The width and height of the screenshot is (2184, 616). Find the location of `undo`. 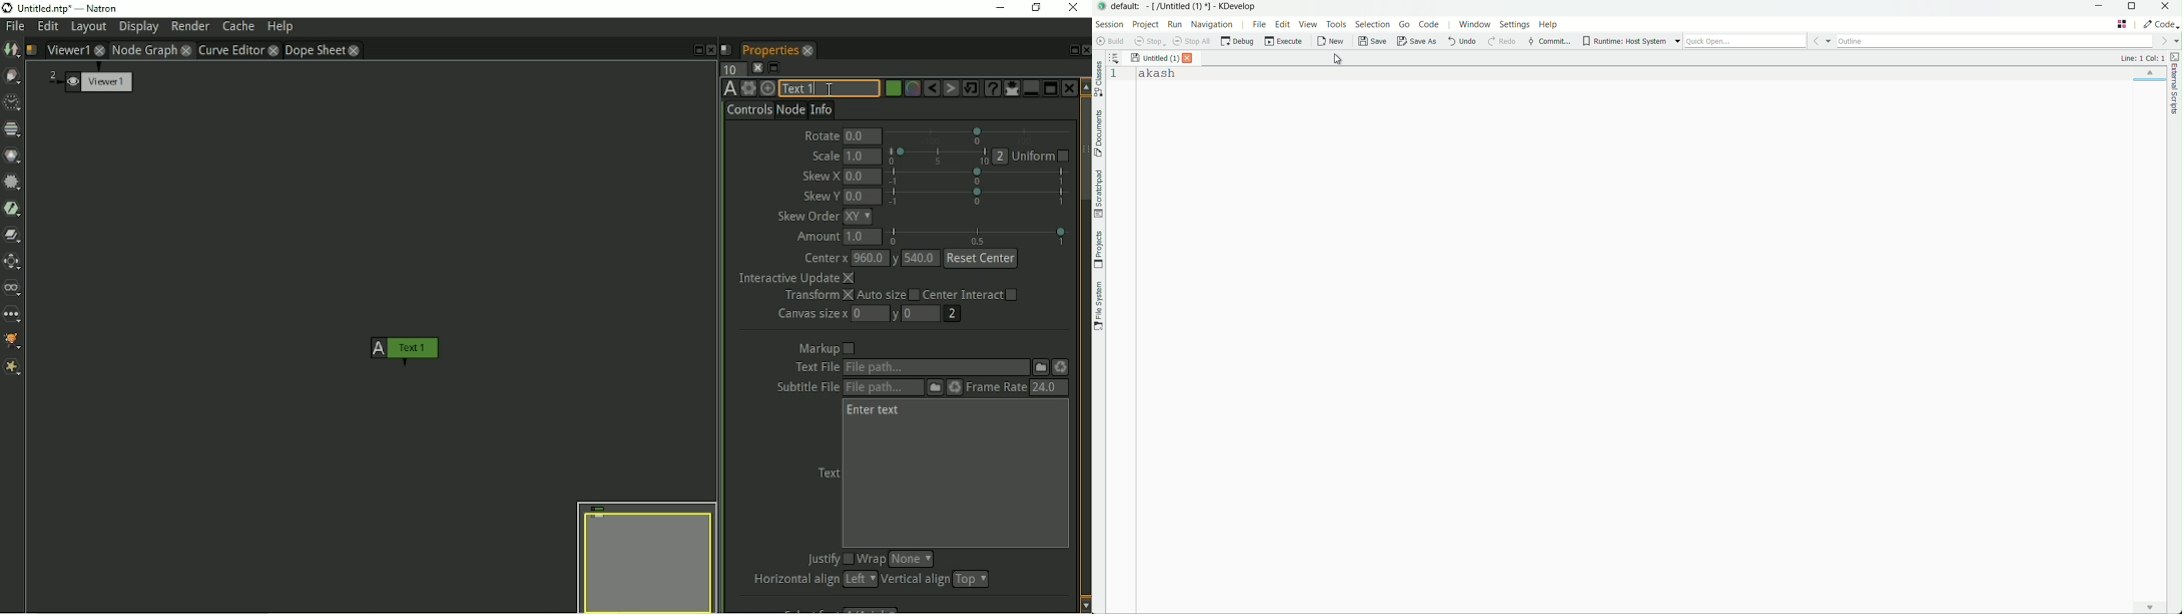

undo is located at coordinates (1463, 42).